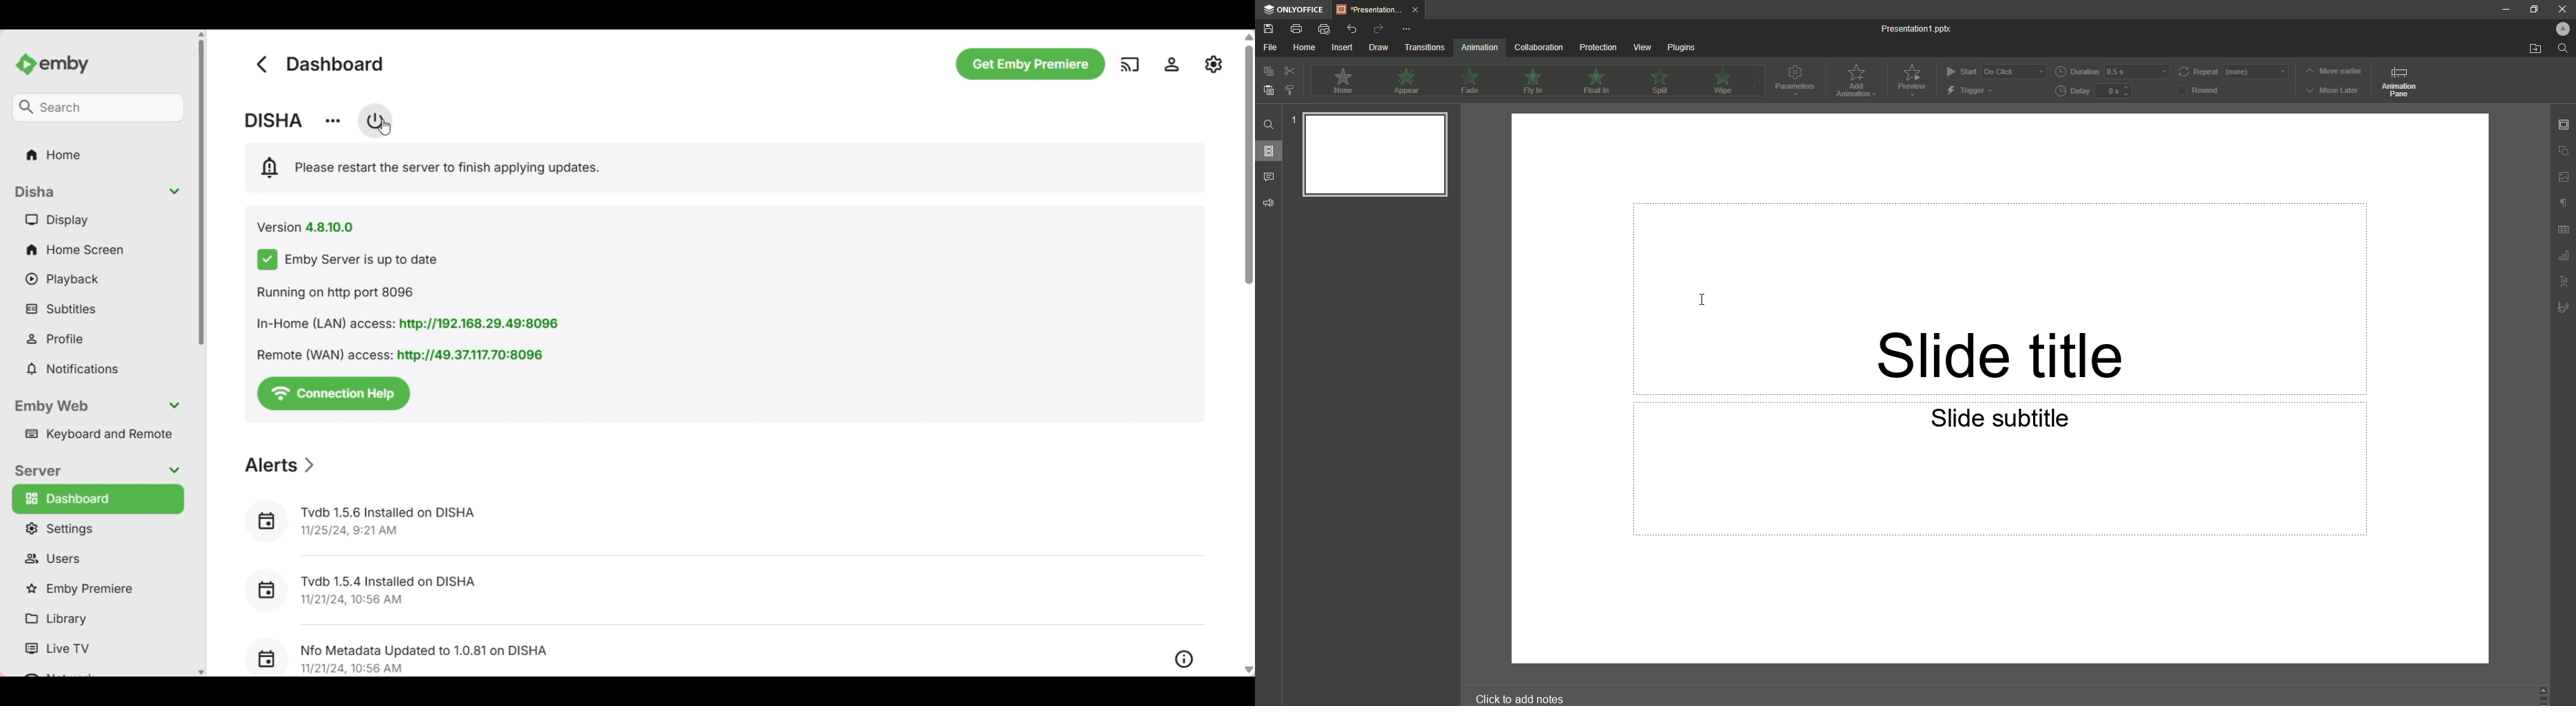  I want to click on Parameters, so click(1798, 81).